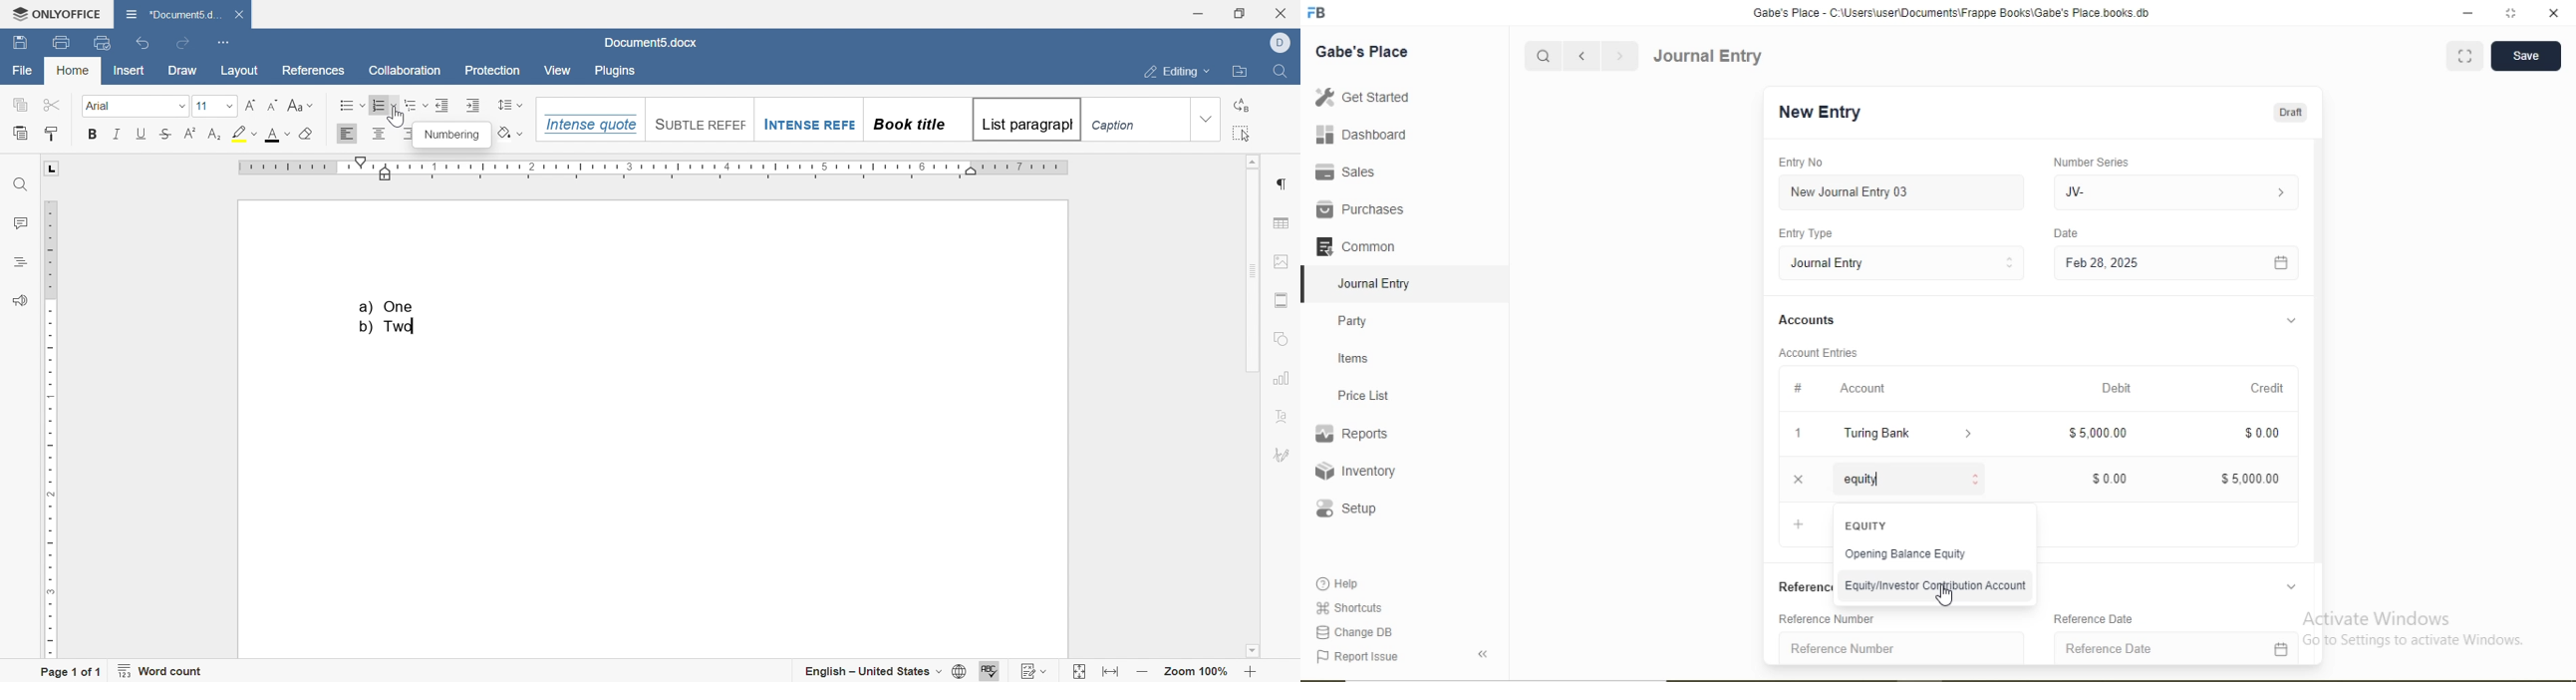 The image size is (2576, 700). What do you see at coordinates (1851, 192) in the screenshot?
I see `New Journal Entry 03` at bounding box center [1851, 192].